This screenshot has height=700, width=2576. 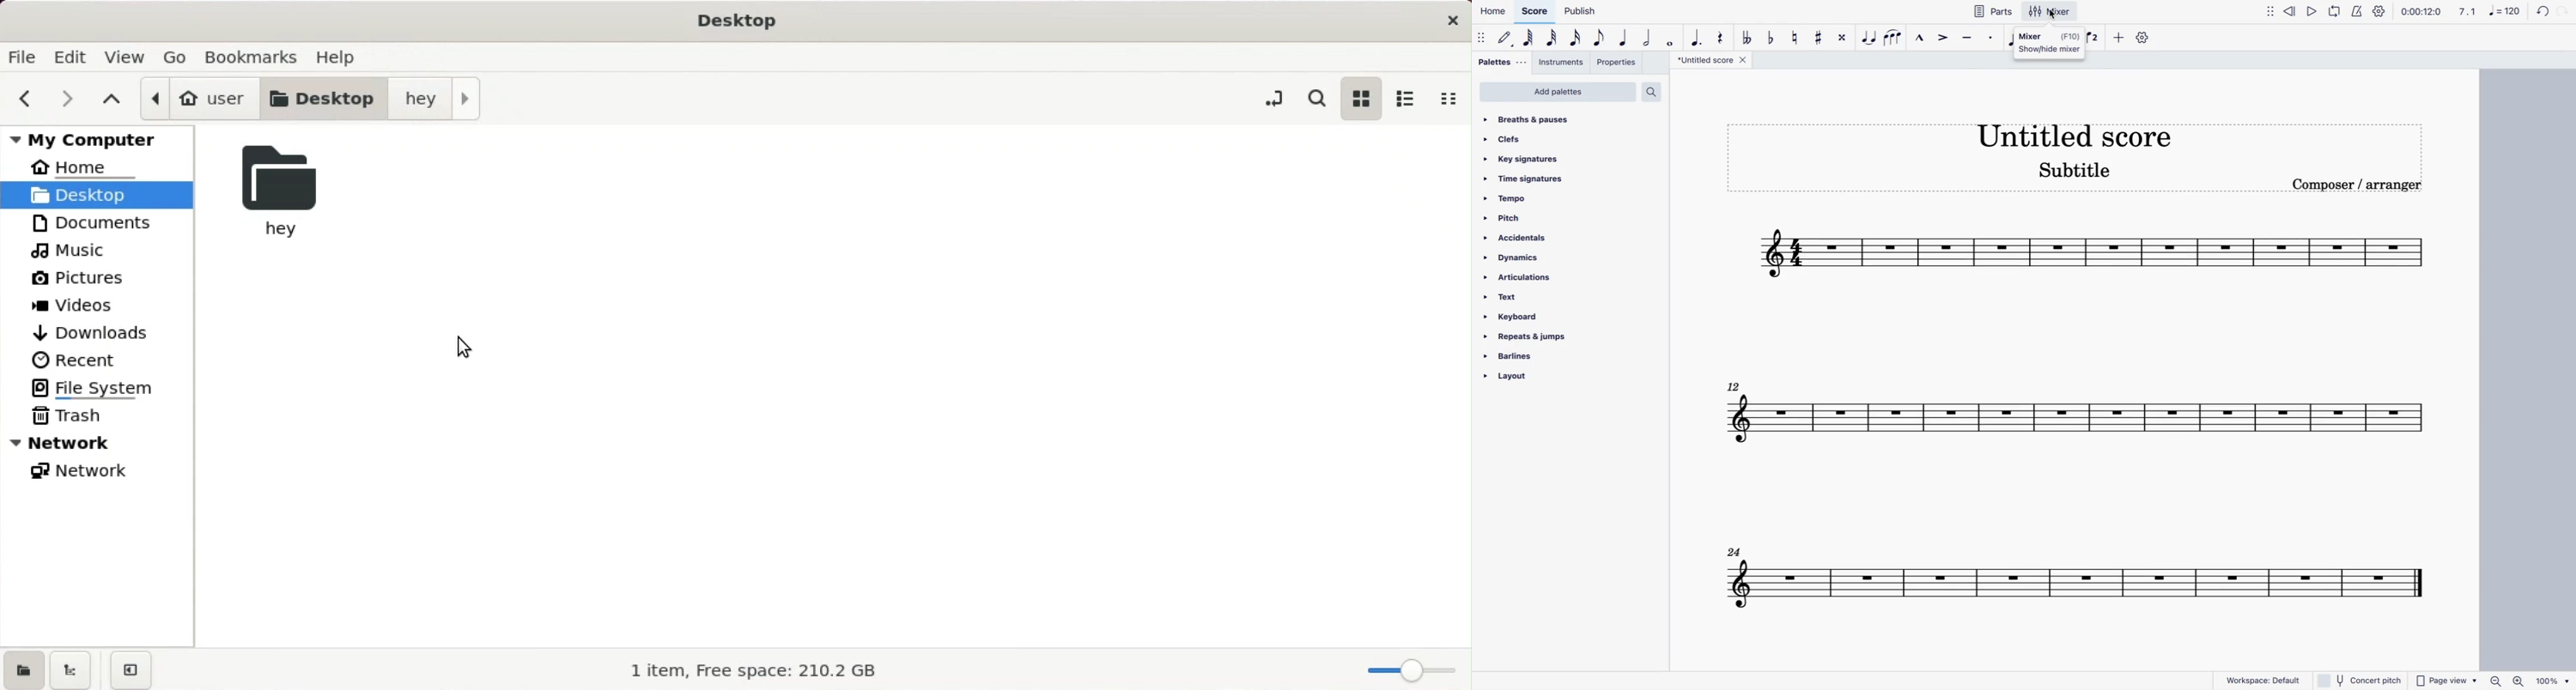 What do you see at coordinates (1870, 39) in the screenshot?
I see `tie` at bounding box center [1870, 39].